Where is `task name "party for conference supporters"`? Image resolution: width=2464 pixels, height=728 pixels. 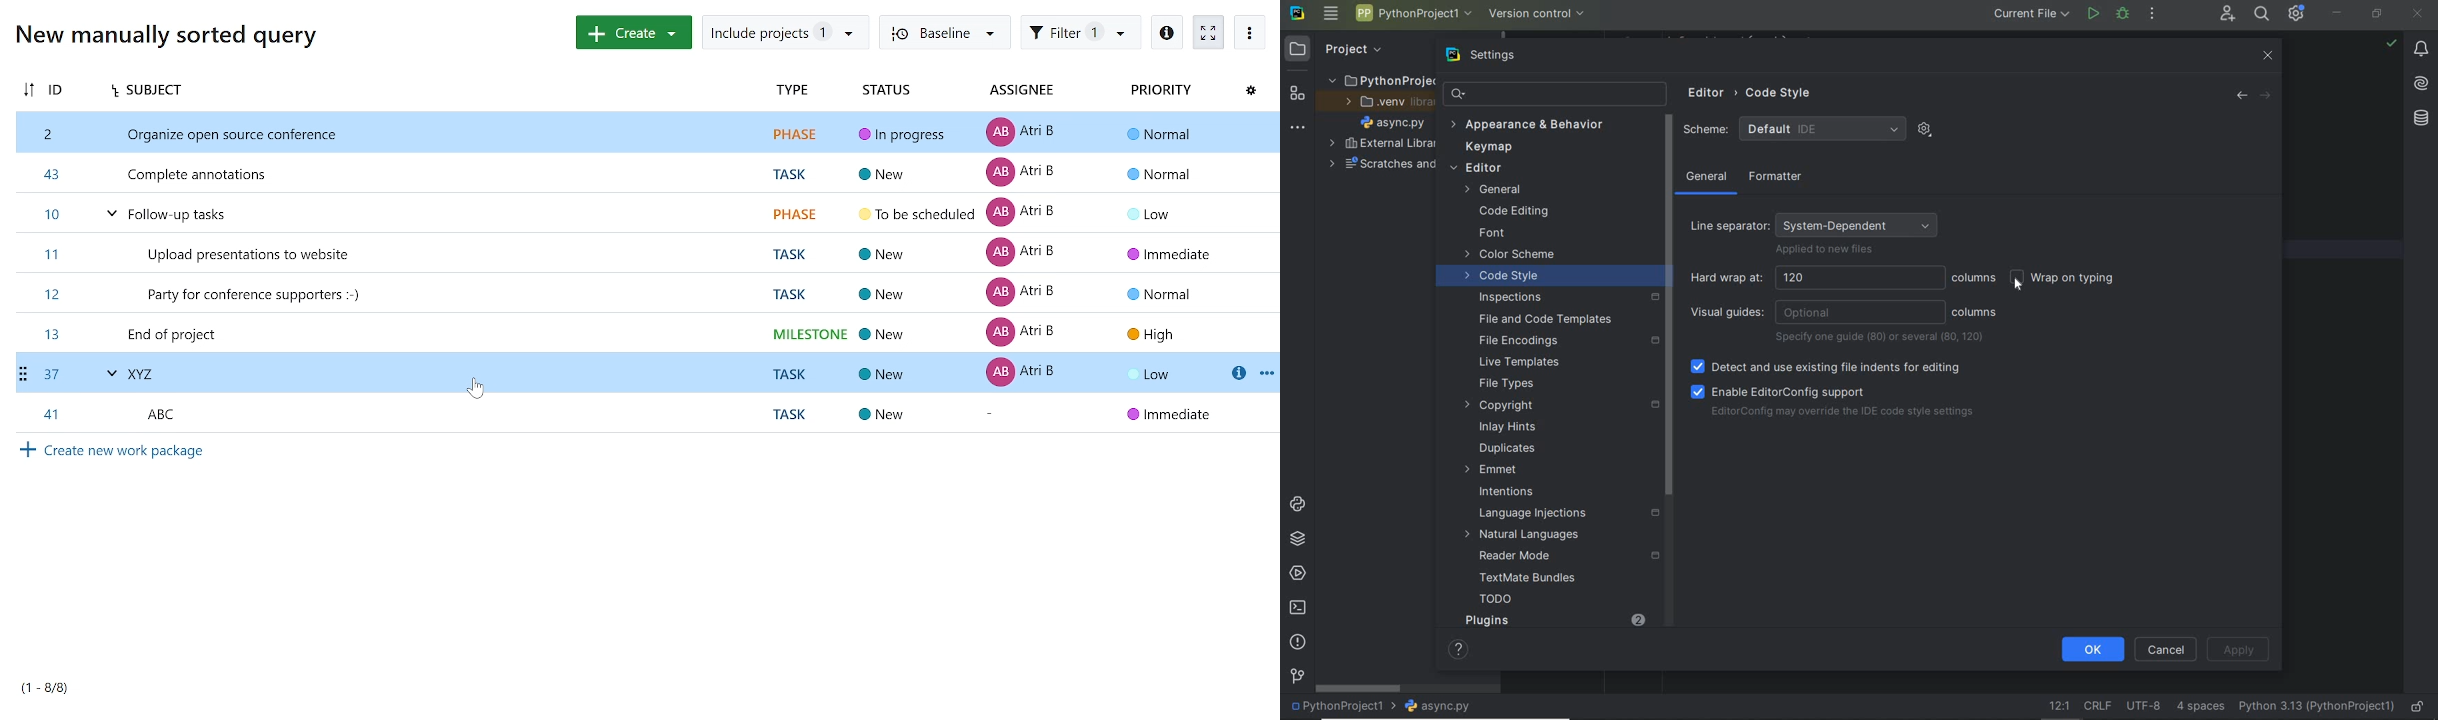
task name "party for conference supporters" is located at coordinates (643, 291).